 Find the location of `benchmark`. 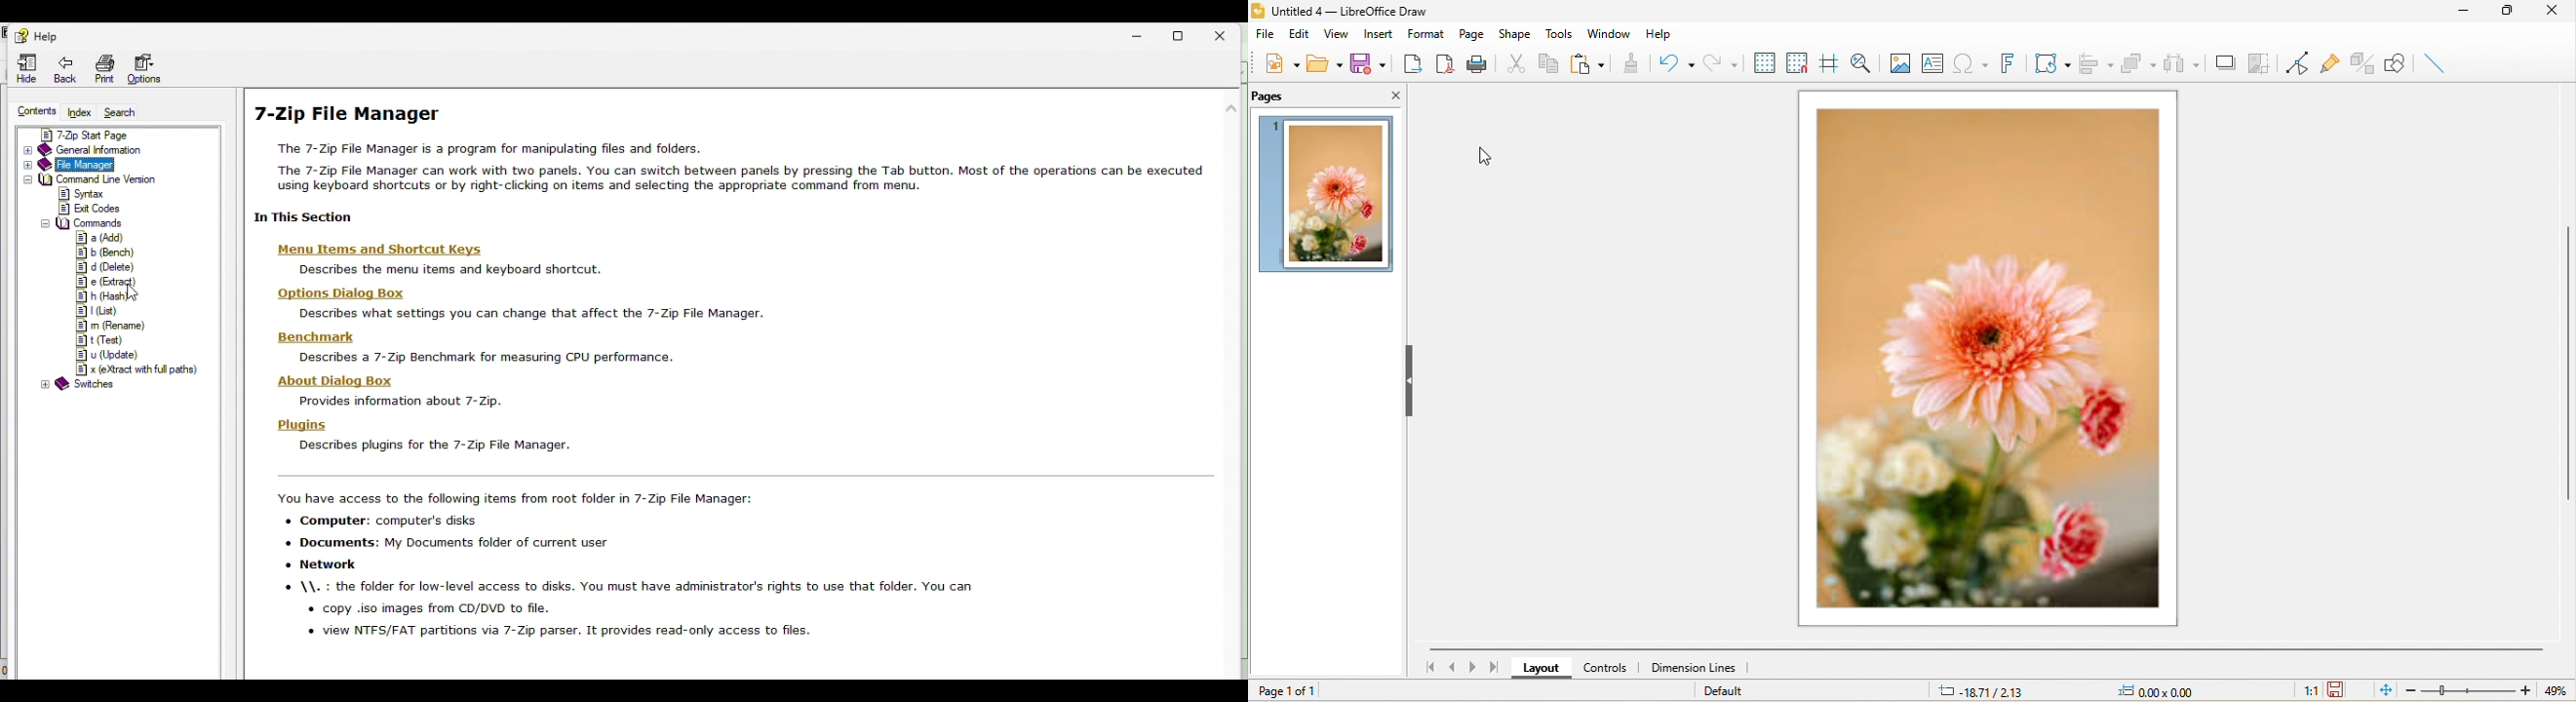

benchmark is located at coordinates (492, 345).